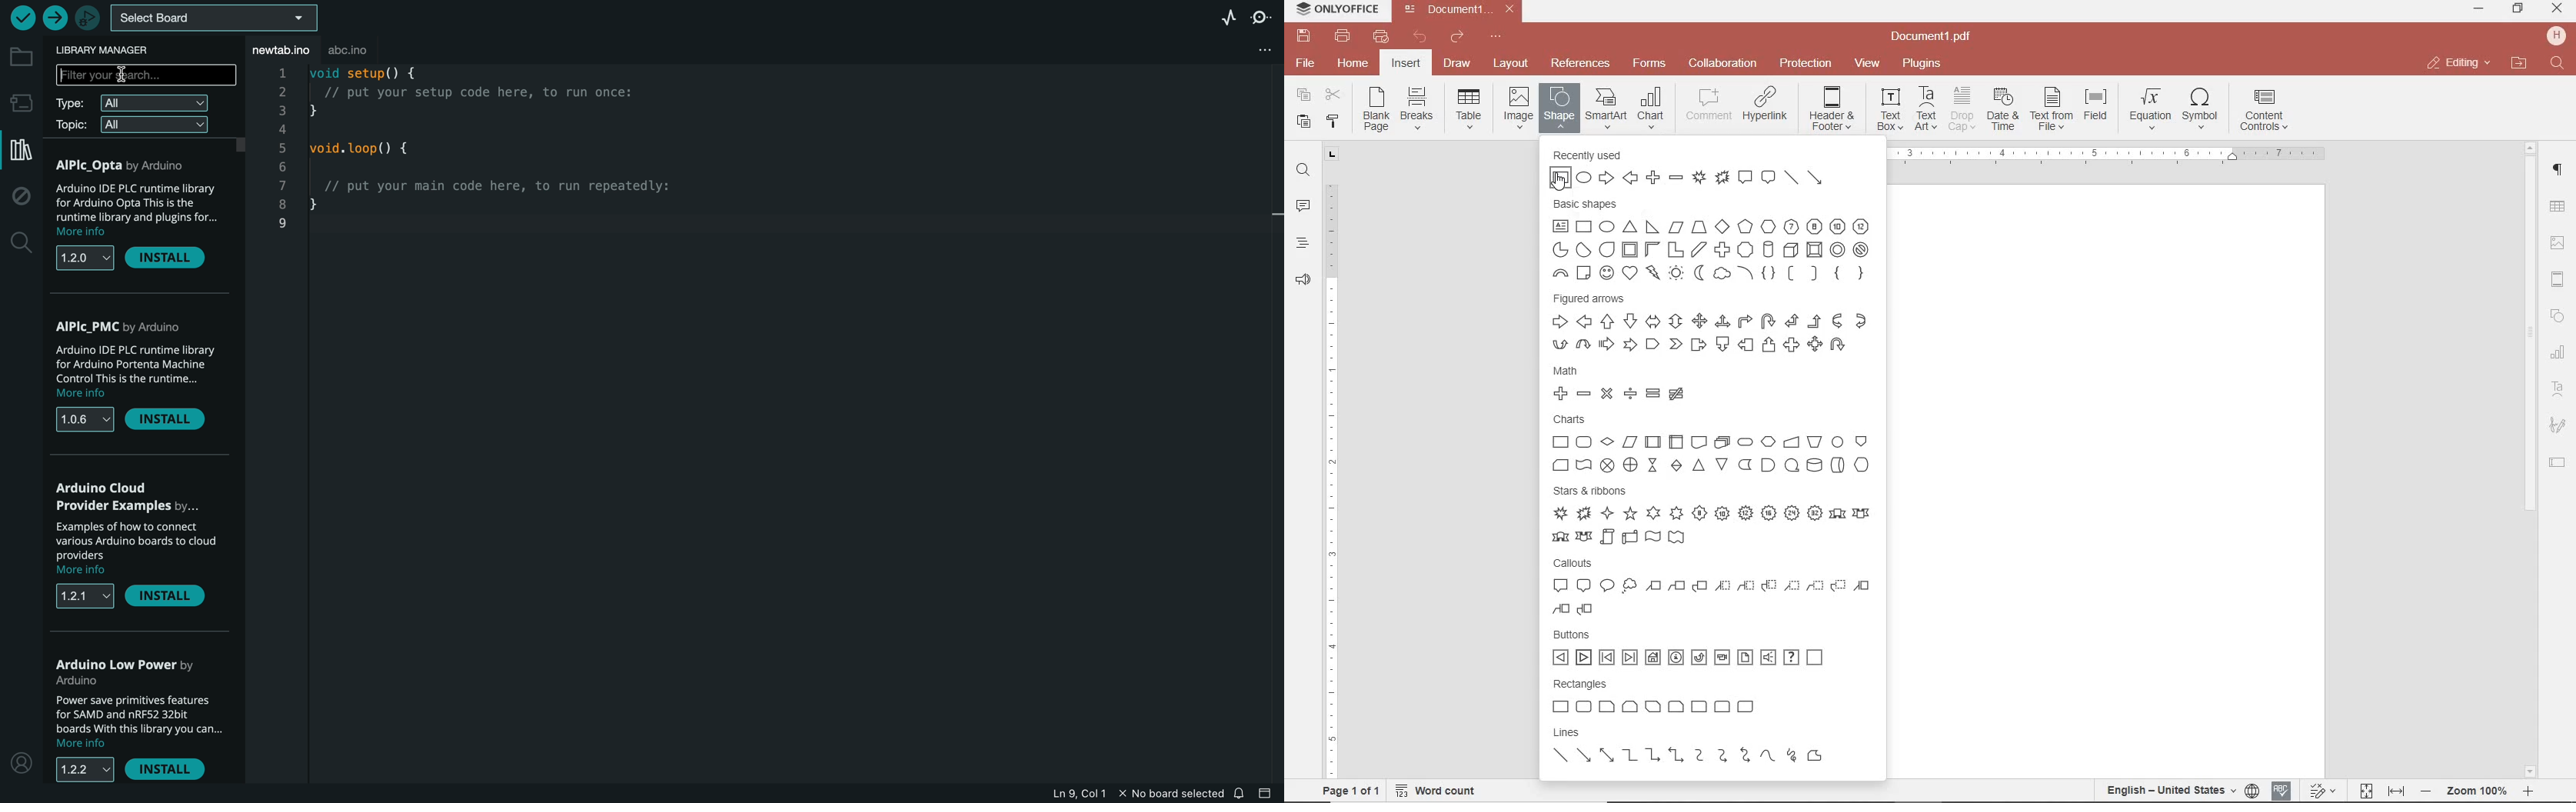 This screenshot has height=812, width=2576. Describe the element at coordinates (1649, 63) in the screenshot. I see `forms` at that location.